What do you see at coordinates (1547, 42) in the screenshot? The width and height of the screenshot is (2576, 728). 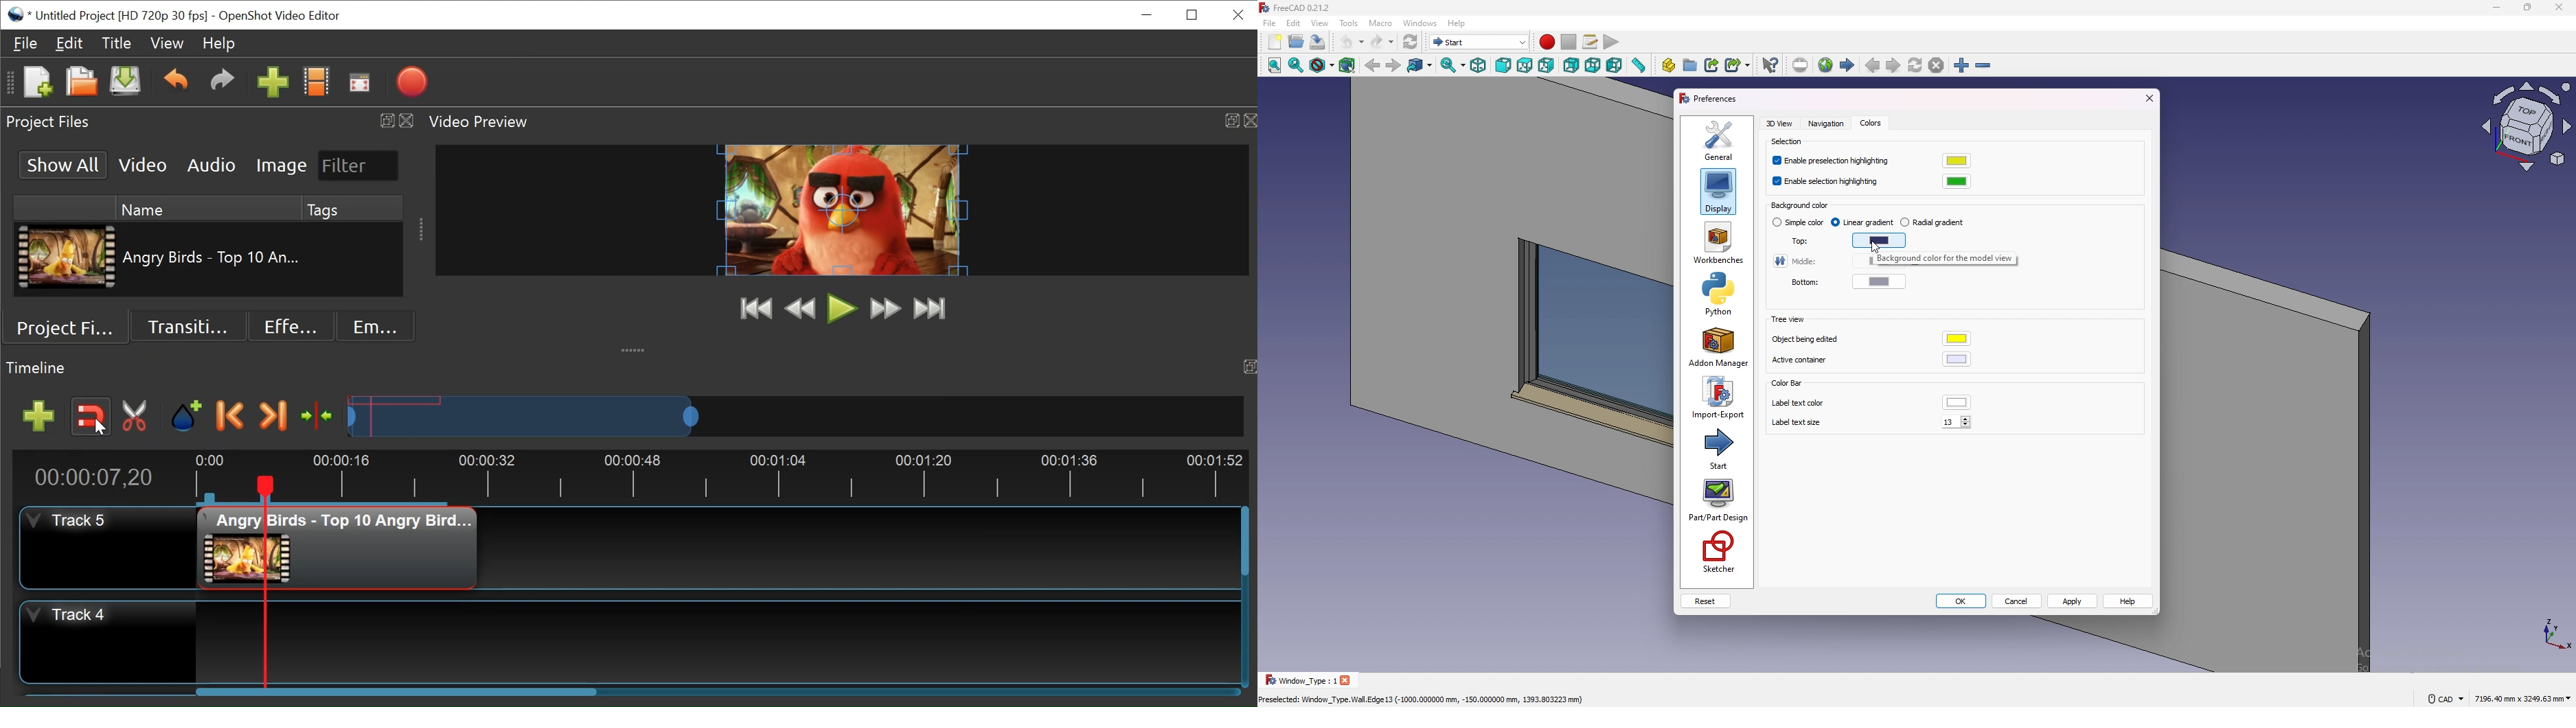 I see `record macros` at bounding box center [1547, 42].